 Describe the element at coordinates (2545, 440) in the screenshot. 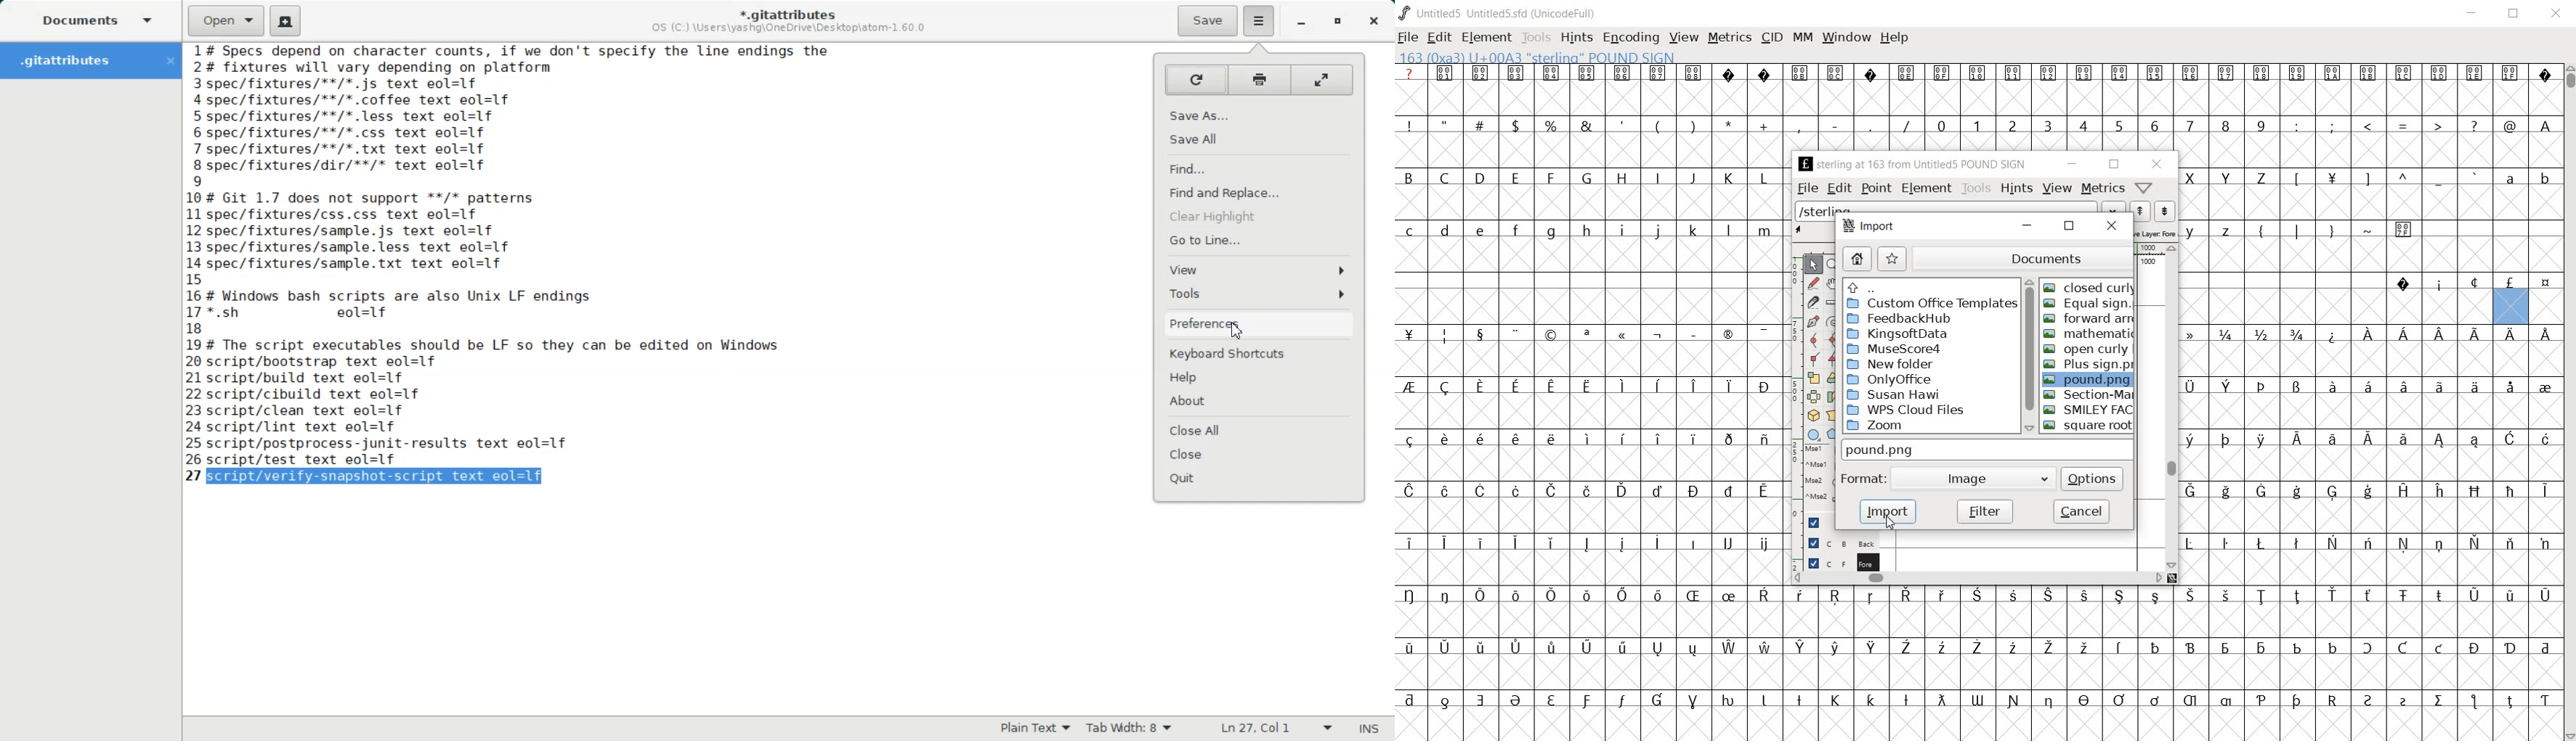

I see `Symbol` at that location.